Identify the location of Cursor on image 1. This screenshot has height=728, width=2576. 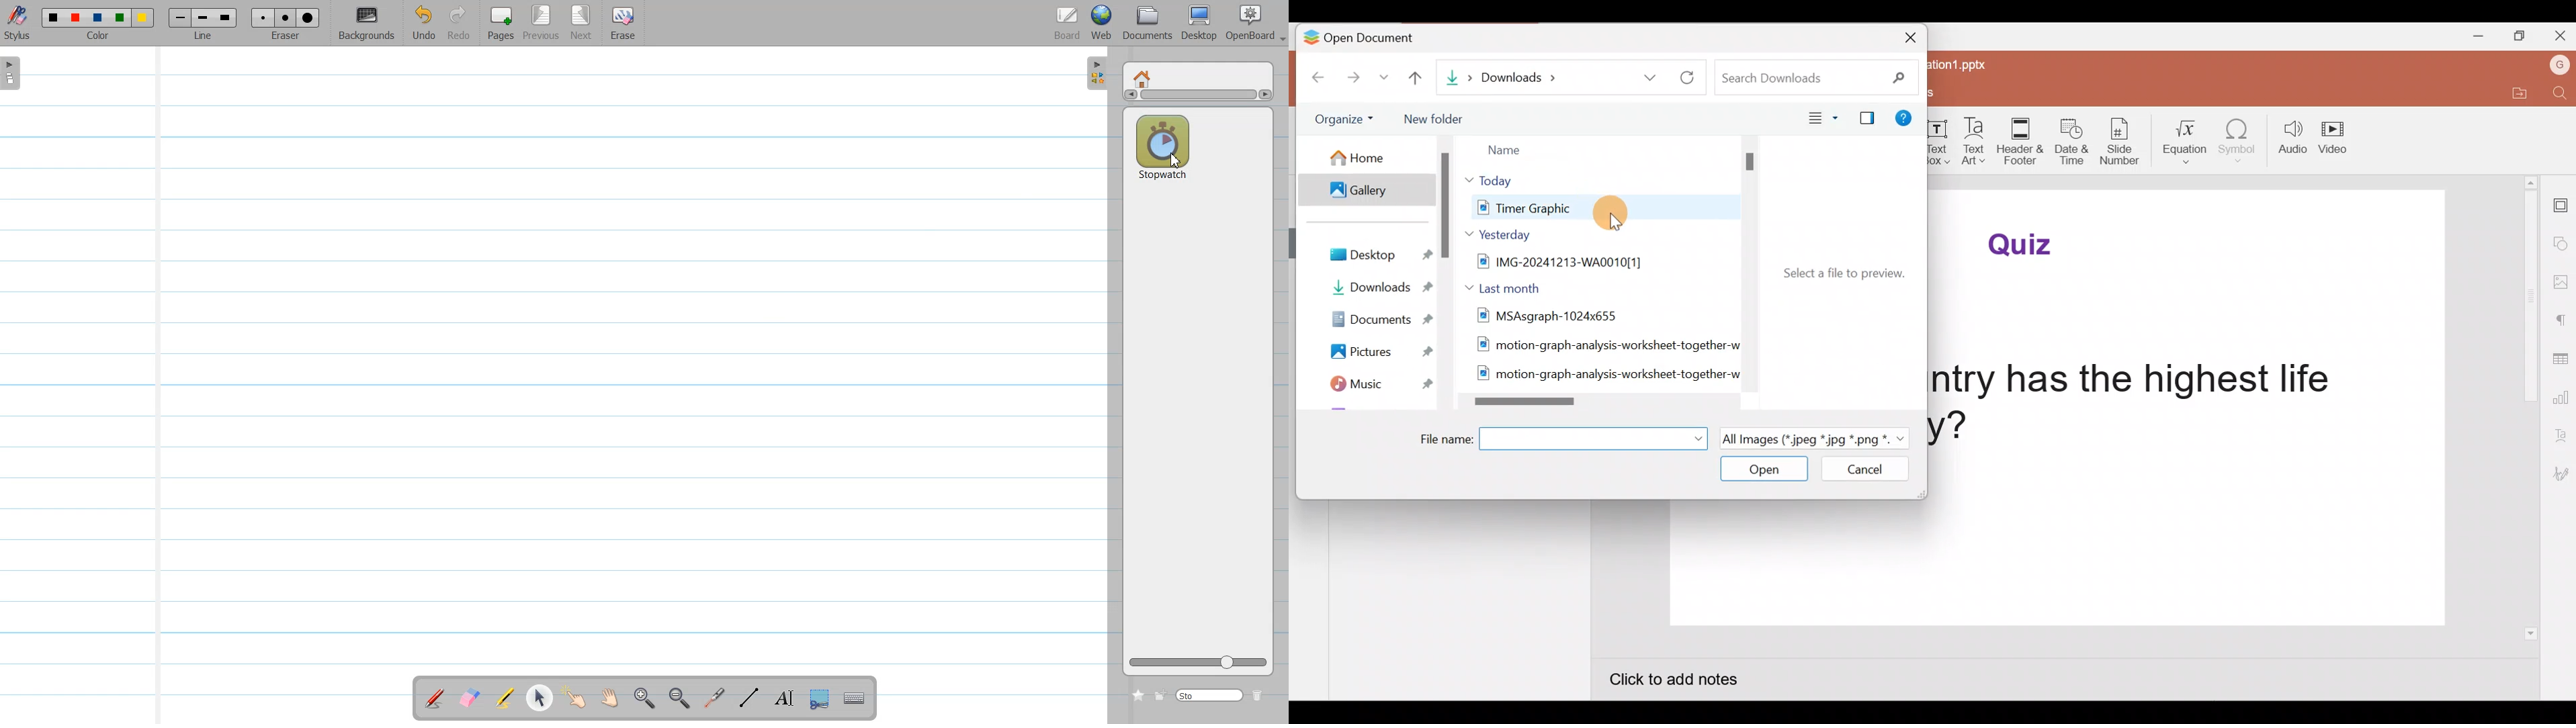
(1616, 213).